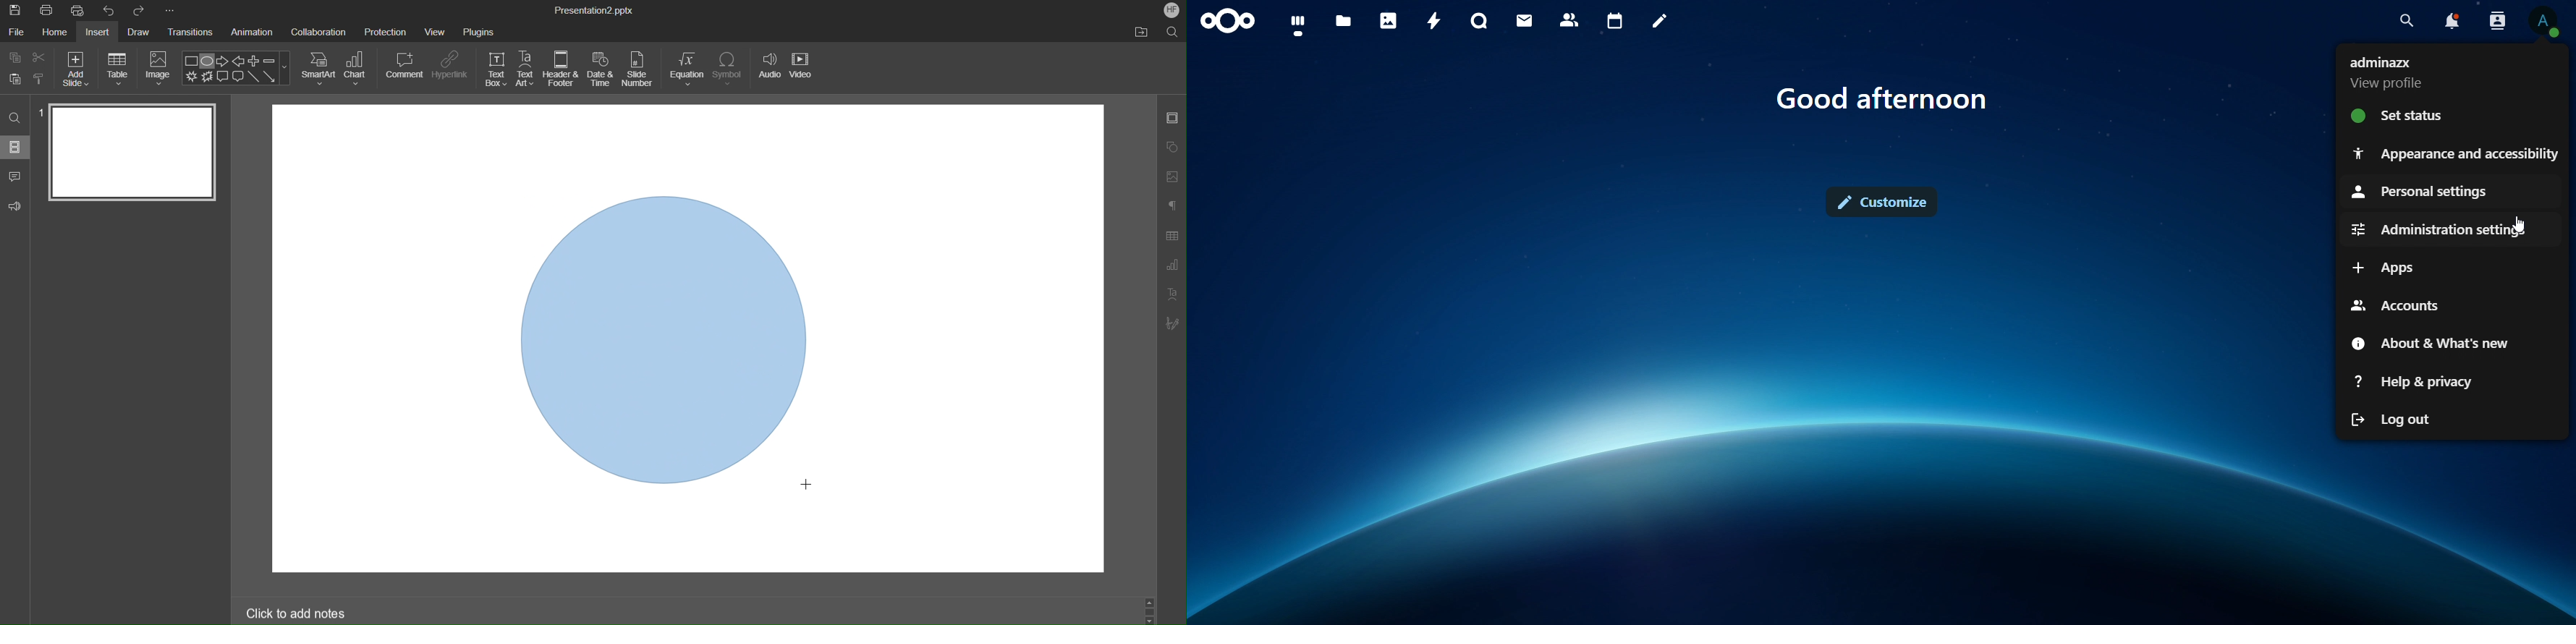 The image size is (2576, 644). What do you see at coordinates (1173, 205) in the screenshot?
I see `Paragraphs` at bounding box center [1173, 205].